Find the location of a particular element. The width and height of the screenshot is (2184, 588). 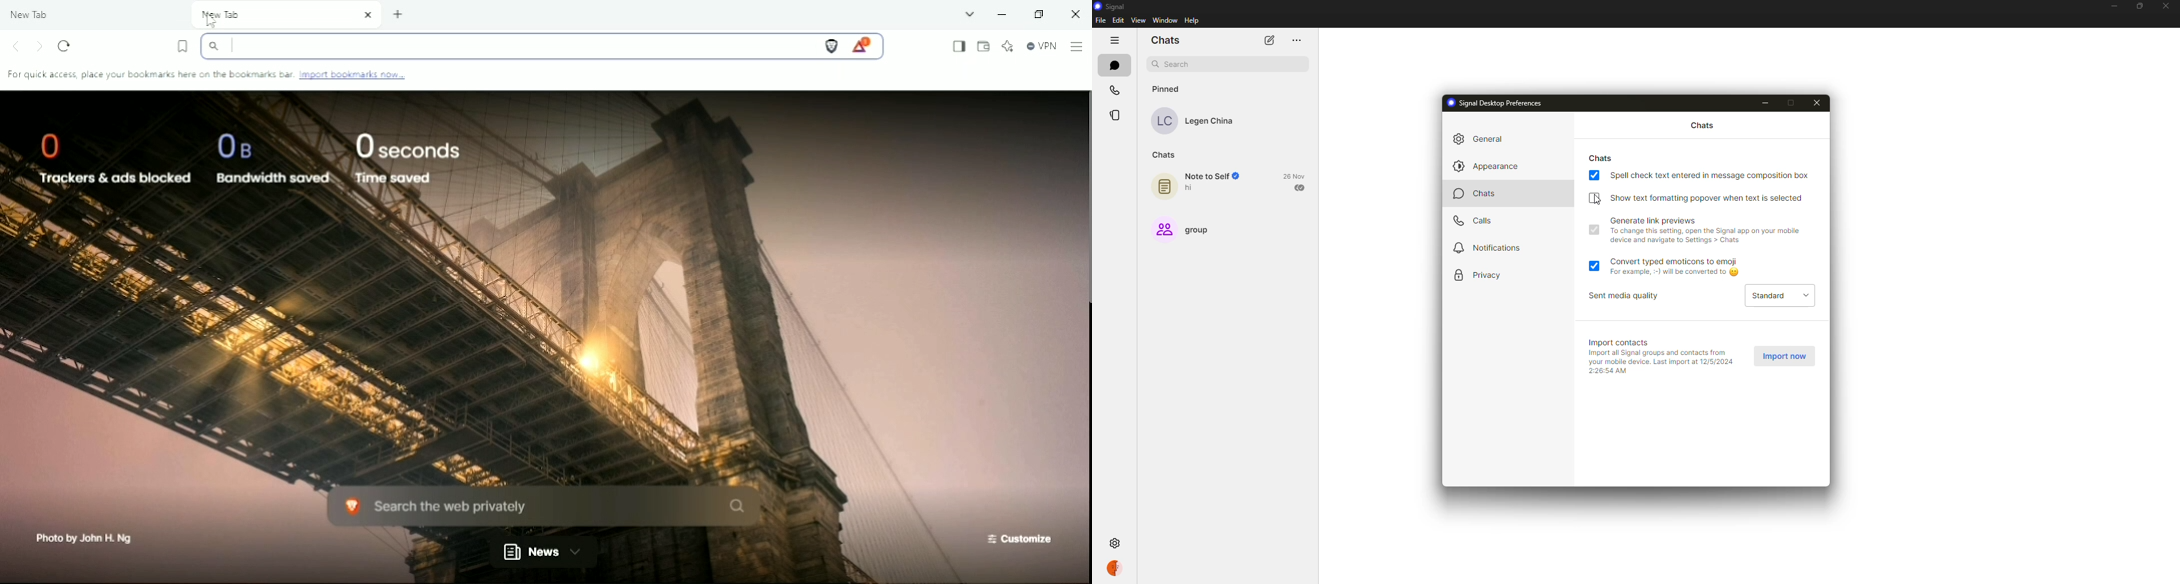

note to self is located at coordinates (1203, 185).